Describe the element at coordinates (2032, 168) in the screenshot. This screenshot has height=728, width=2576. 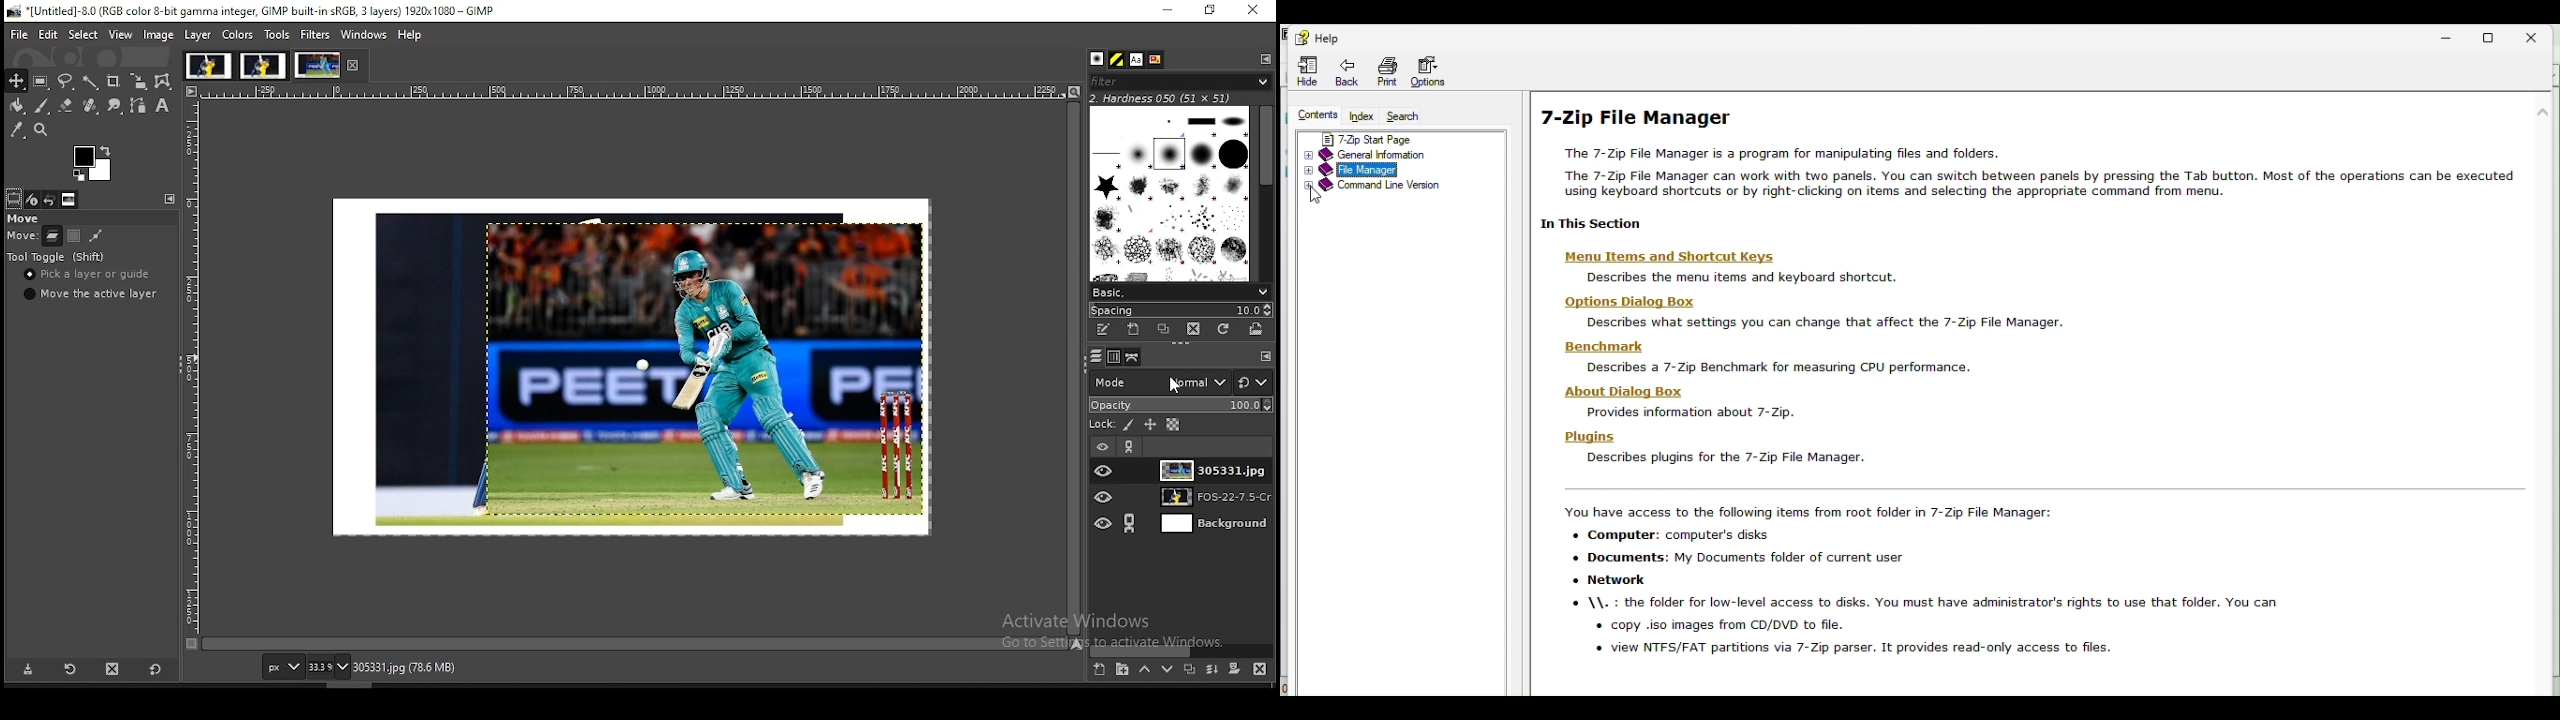
I see `7 zip file manager help page` at that location.